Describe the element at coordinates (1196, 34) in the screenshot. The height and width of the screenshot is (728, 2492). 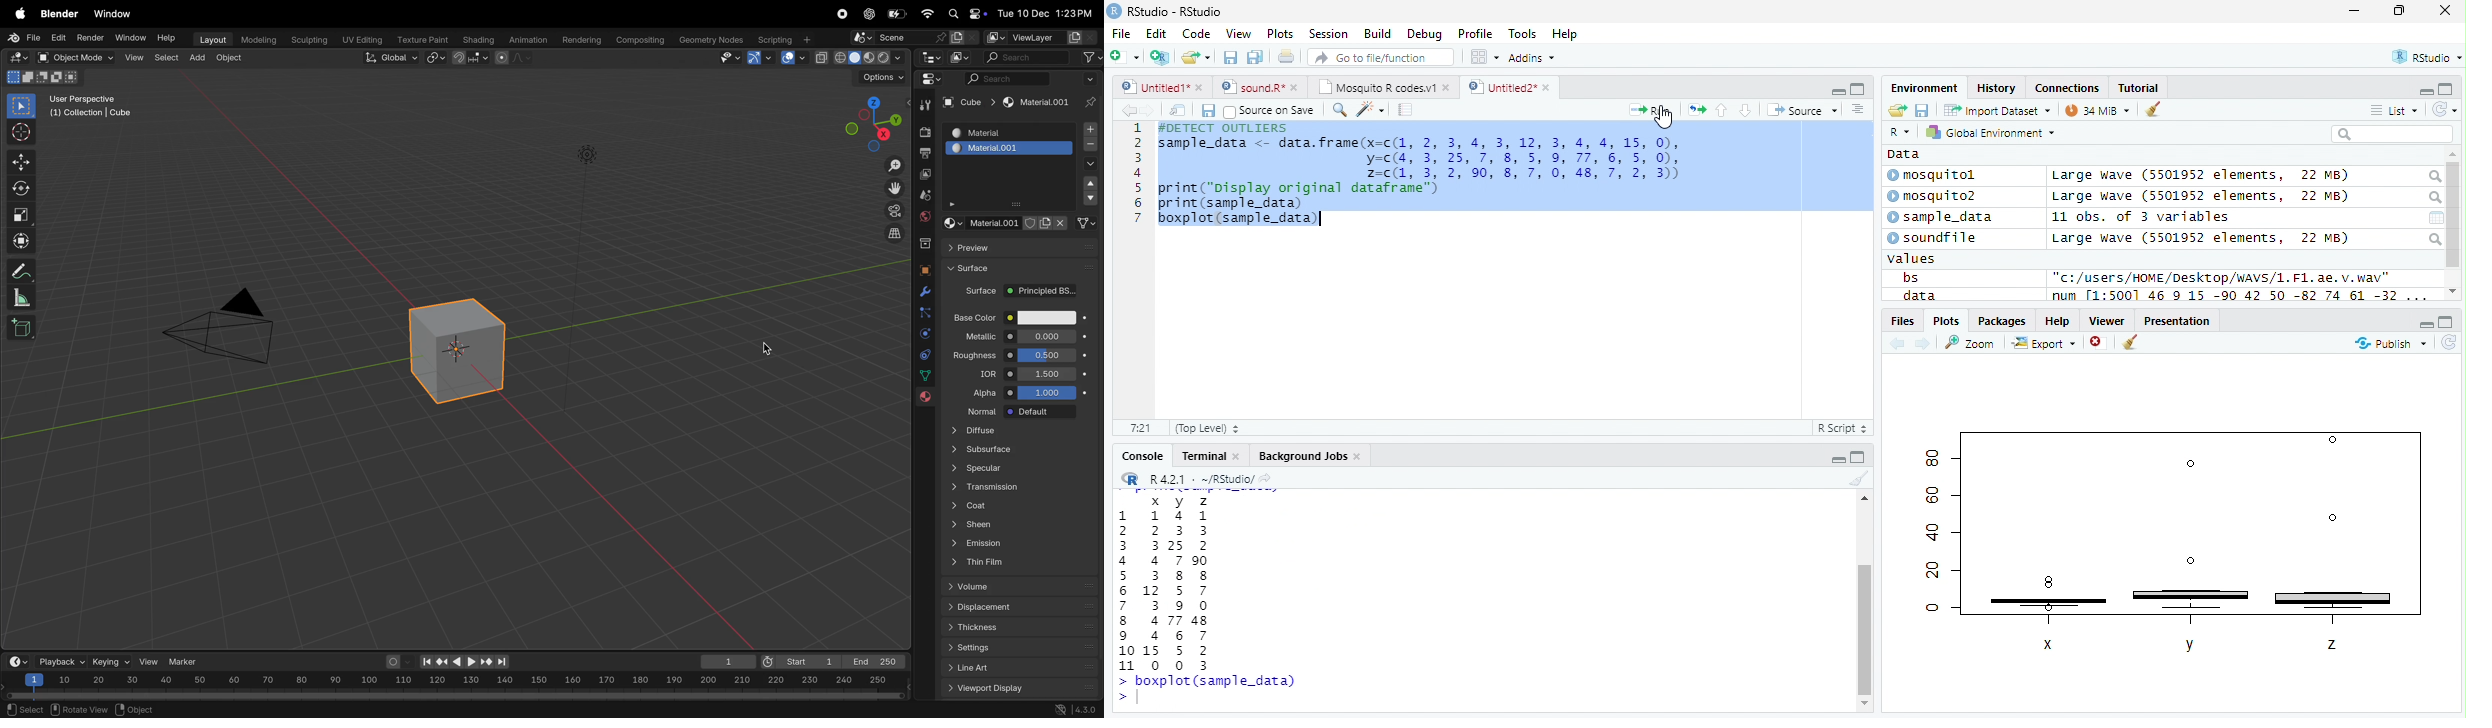
I see `Code` at that location.